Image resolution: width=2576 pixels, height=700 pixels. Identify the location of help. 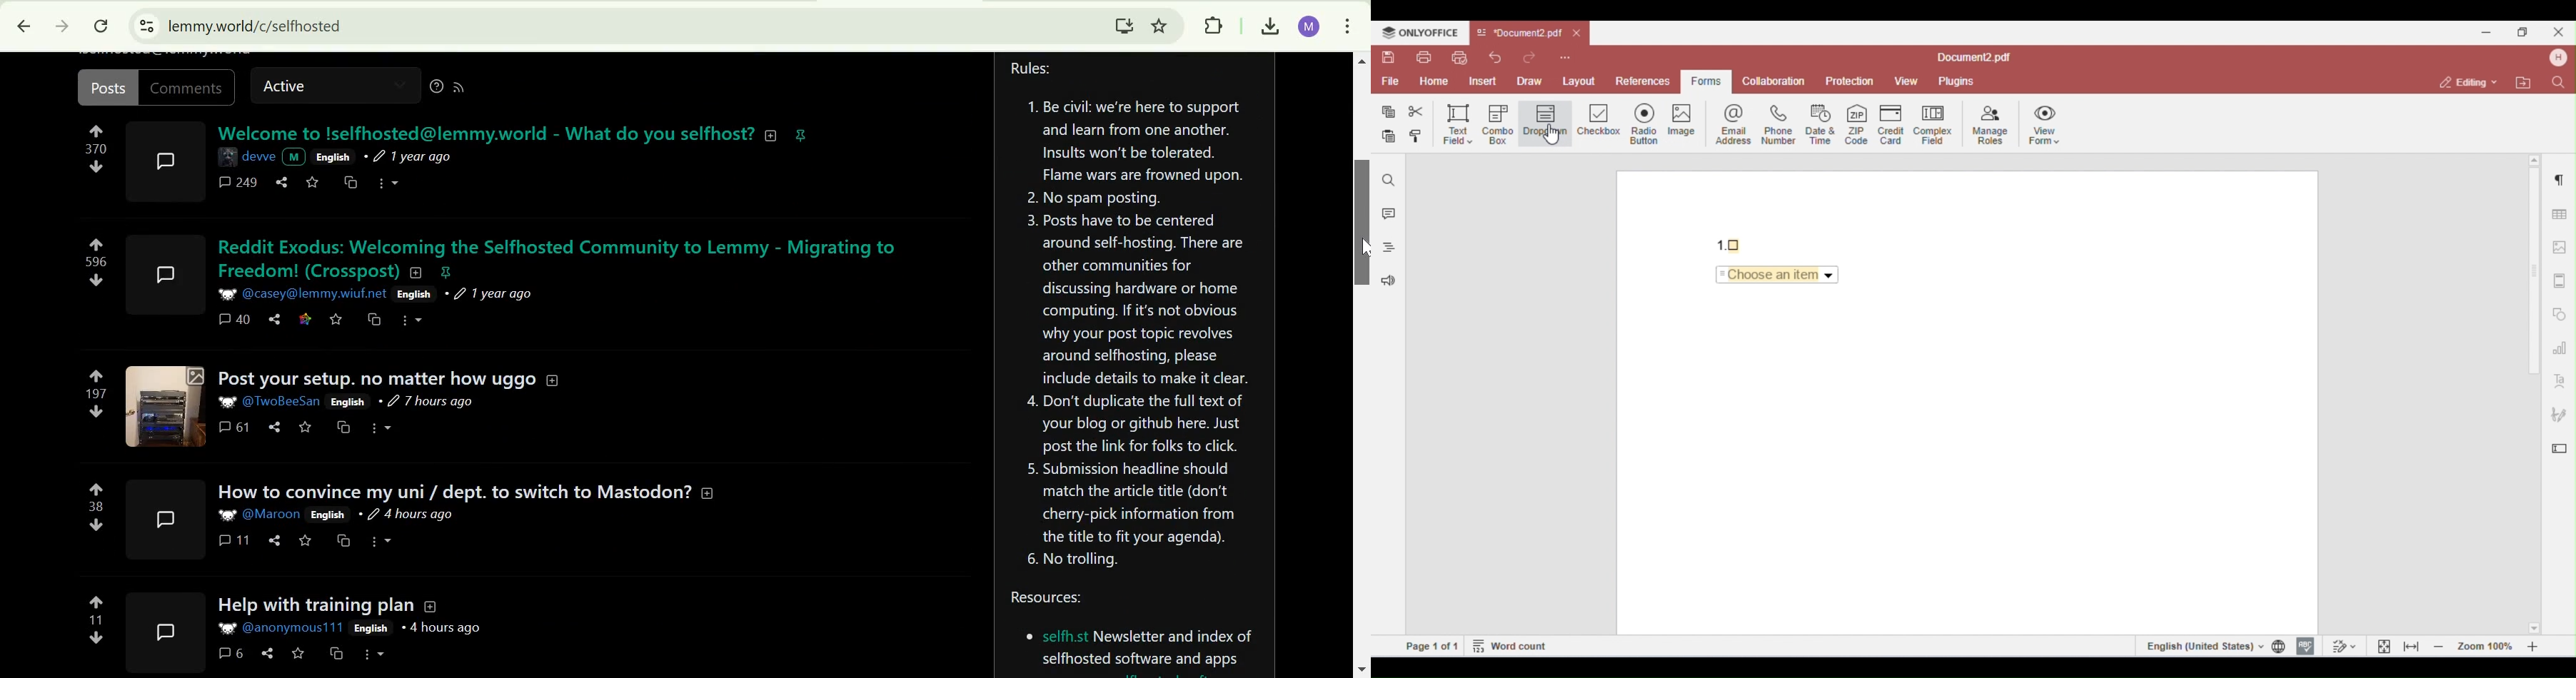
(432, 88).